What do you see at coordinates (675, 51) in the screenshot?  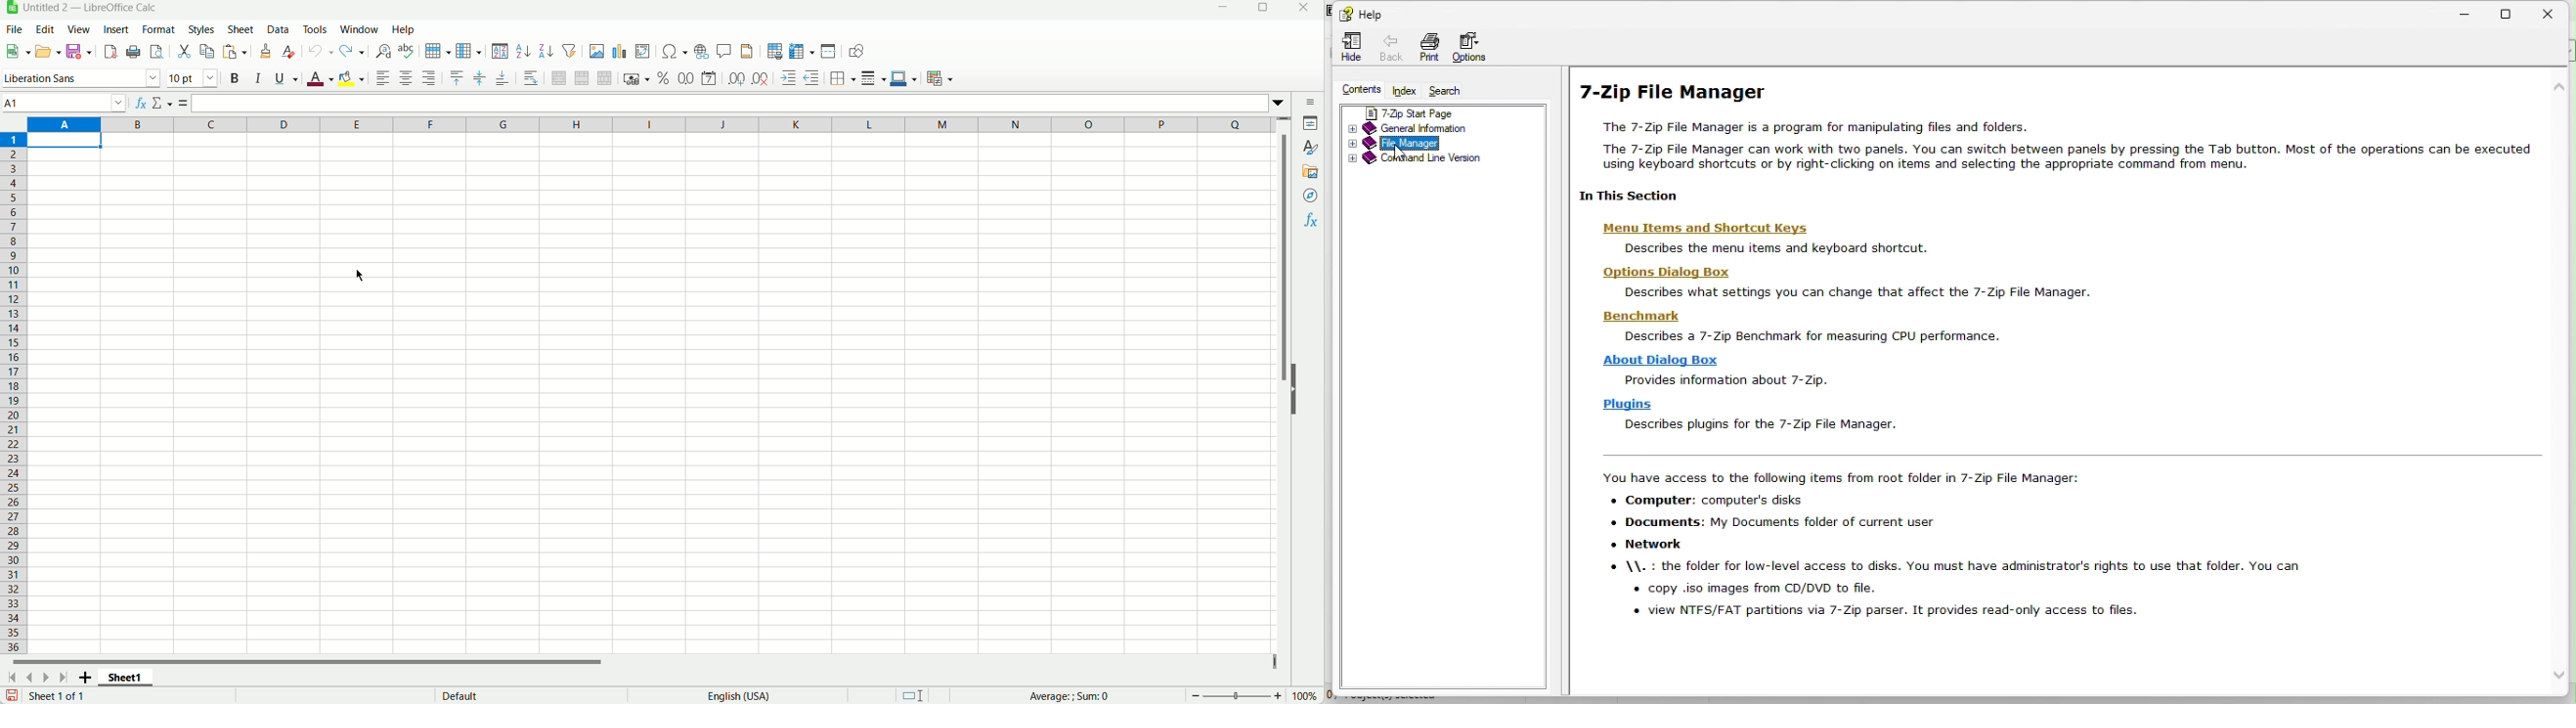 I see `insert special characters` at bounding box center [675, 51].